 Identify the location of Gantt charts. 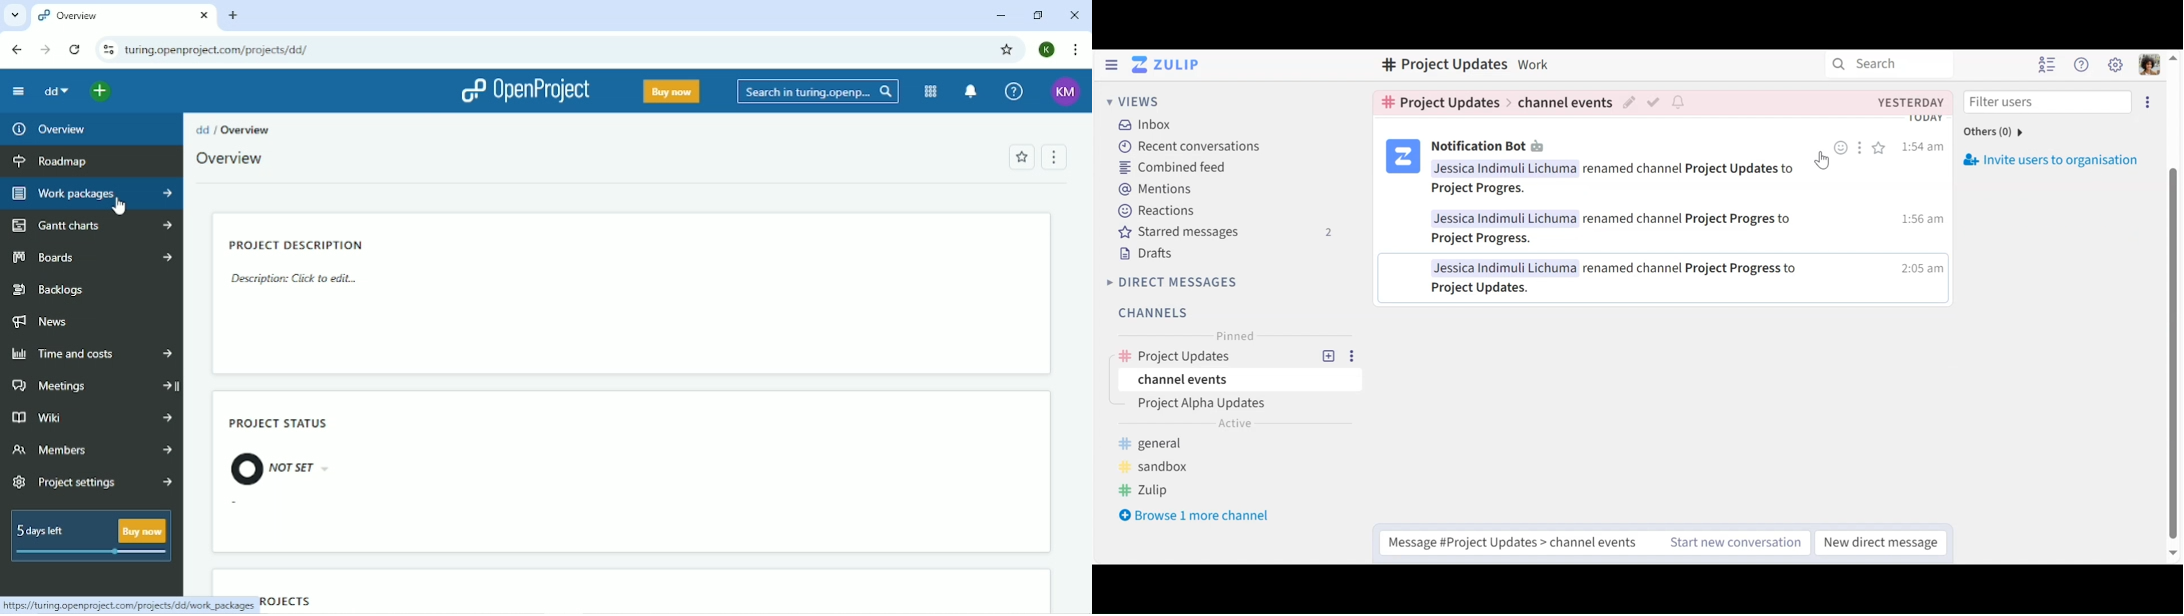
(92, 226).